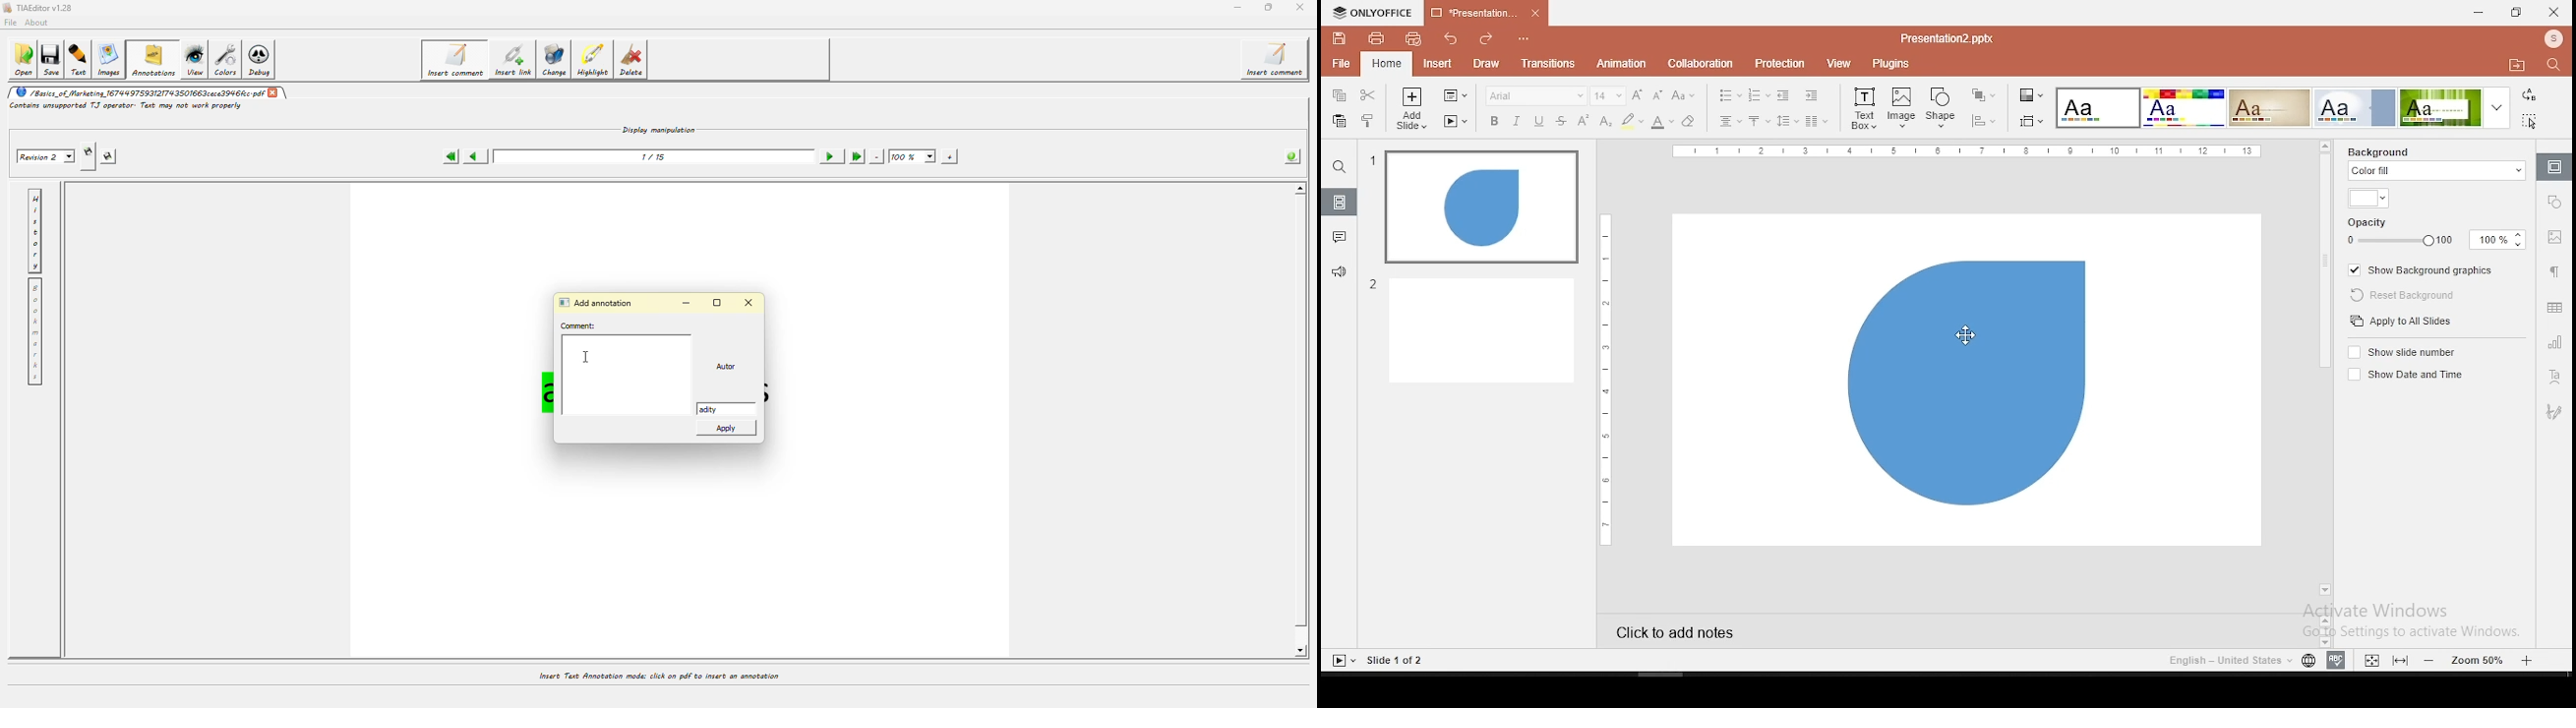 Image resolution: width=2576 pixels, height=728 pixels. Describe the element at coordinates (1481, 39) in the screenshot. I see `redo` at that location.